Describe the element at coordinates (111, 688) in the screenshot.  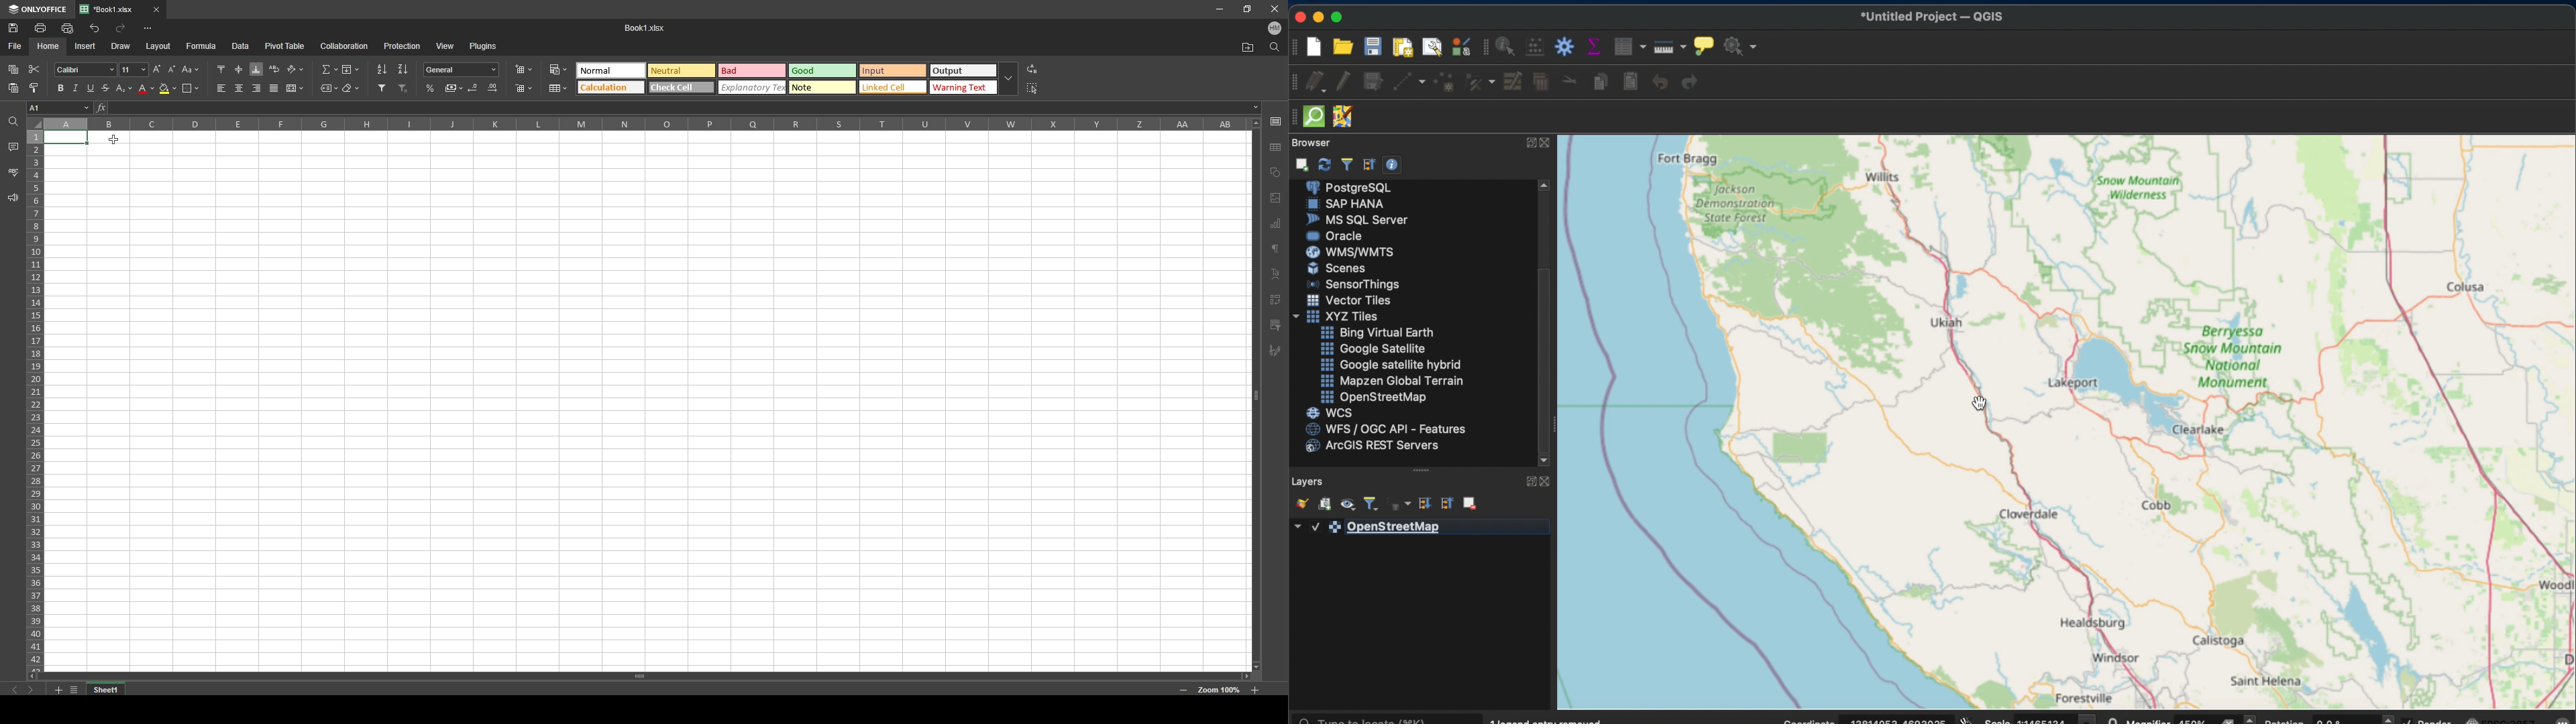
I see `tab` at that location.